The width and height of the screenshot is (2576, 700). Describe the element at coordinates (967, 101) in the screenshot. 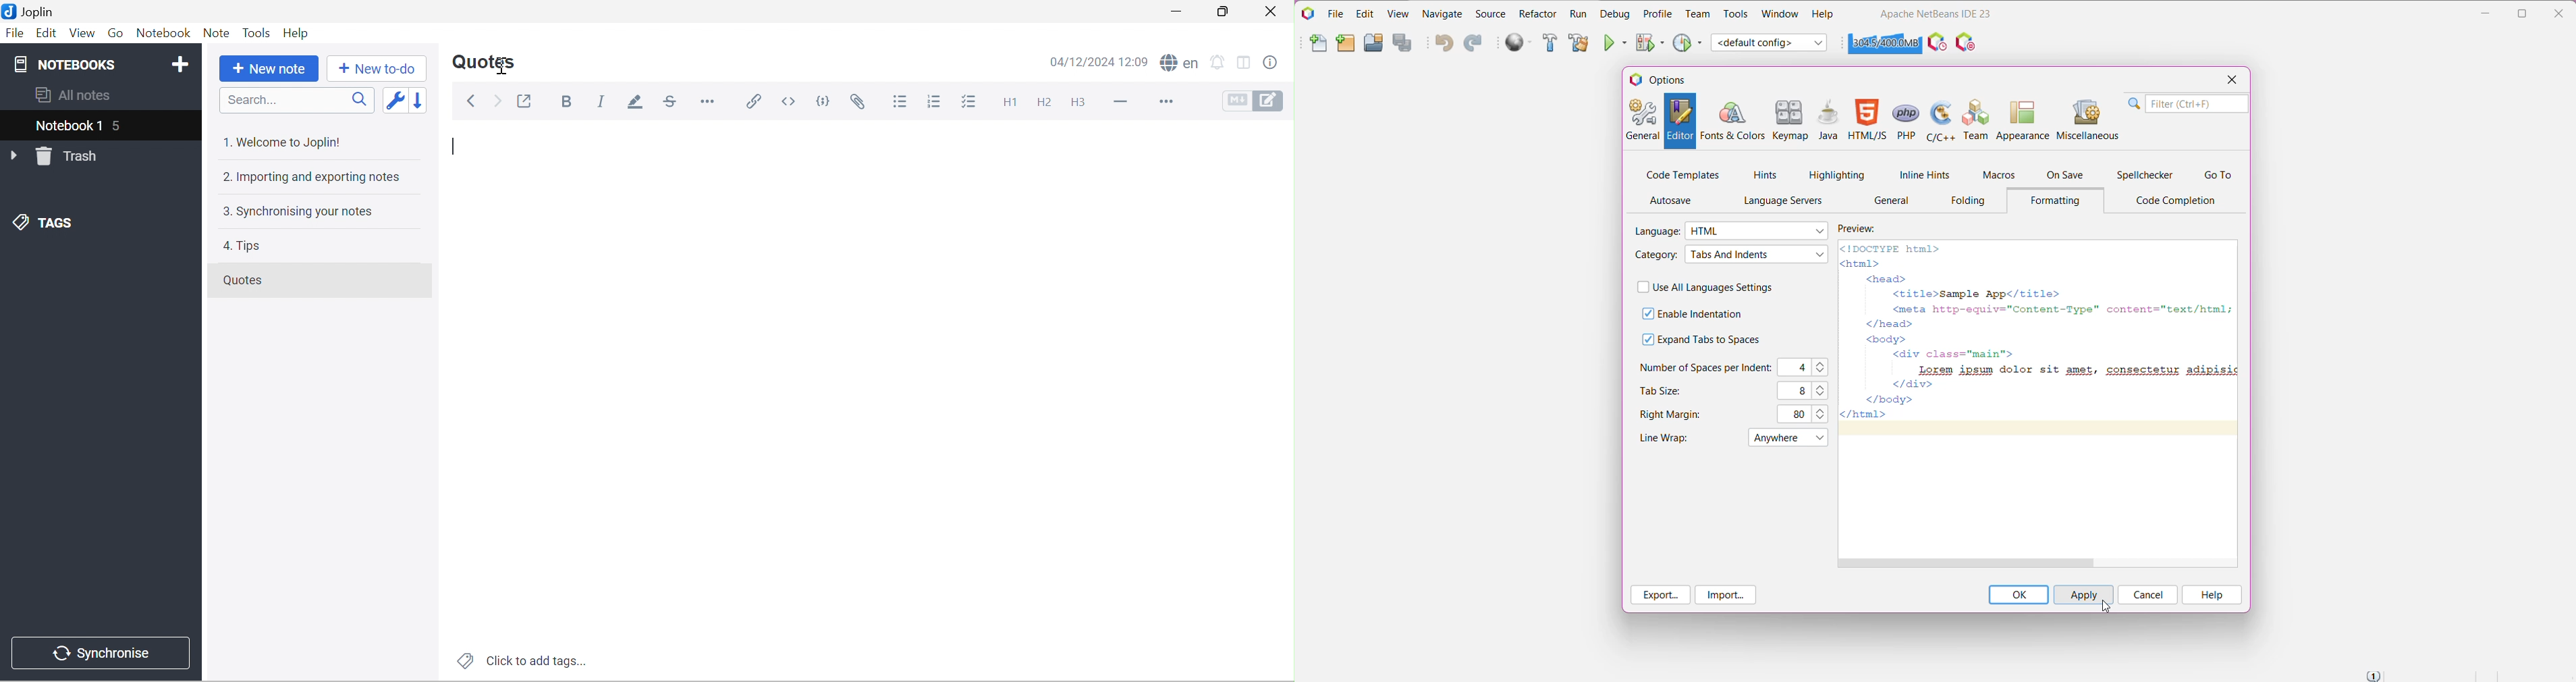

I see `Checkbox list` at that location.